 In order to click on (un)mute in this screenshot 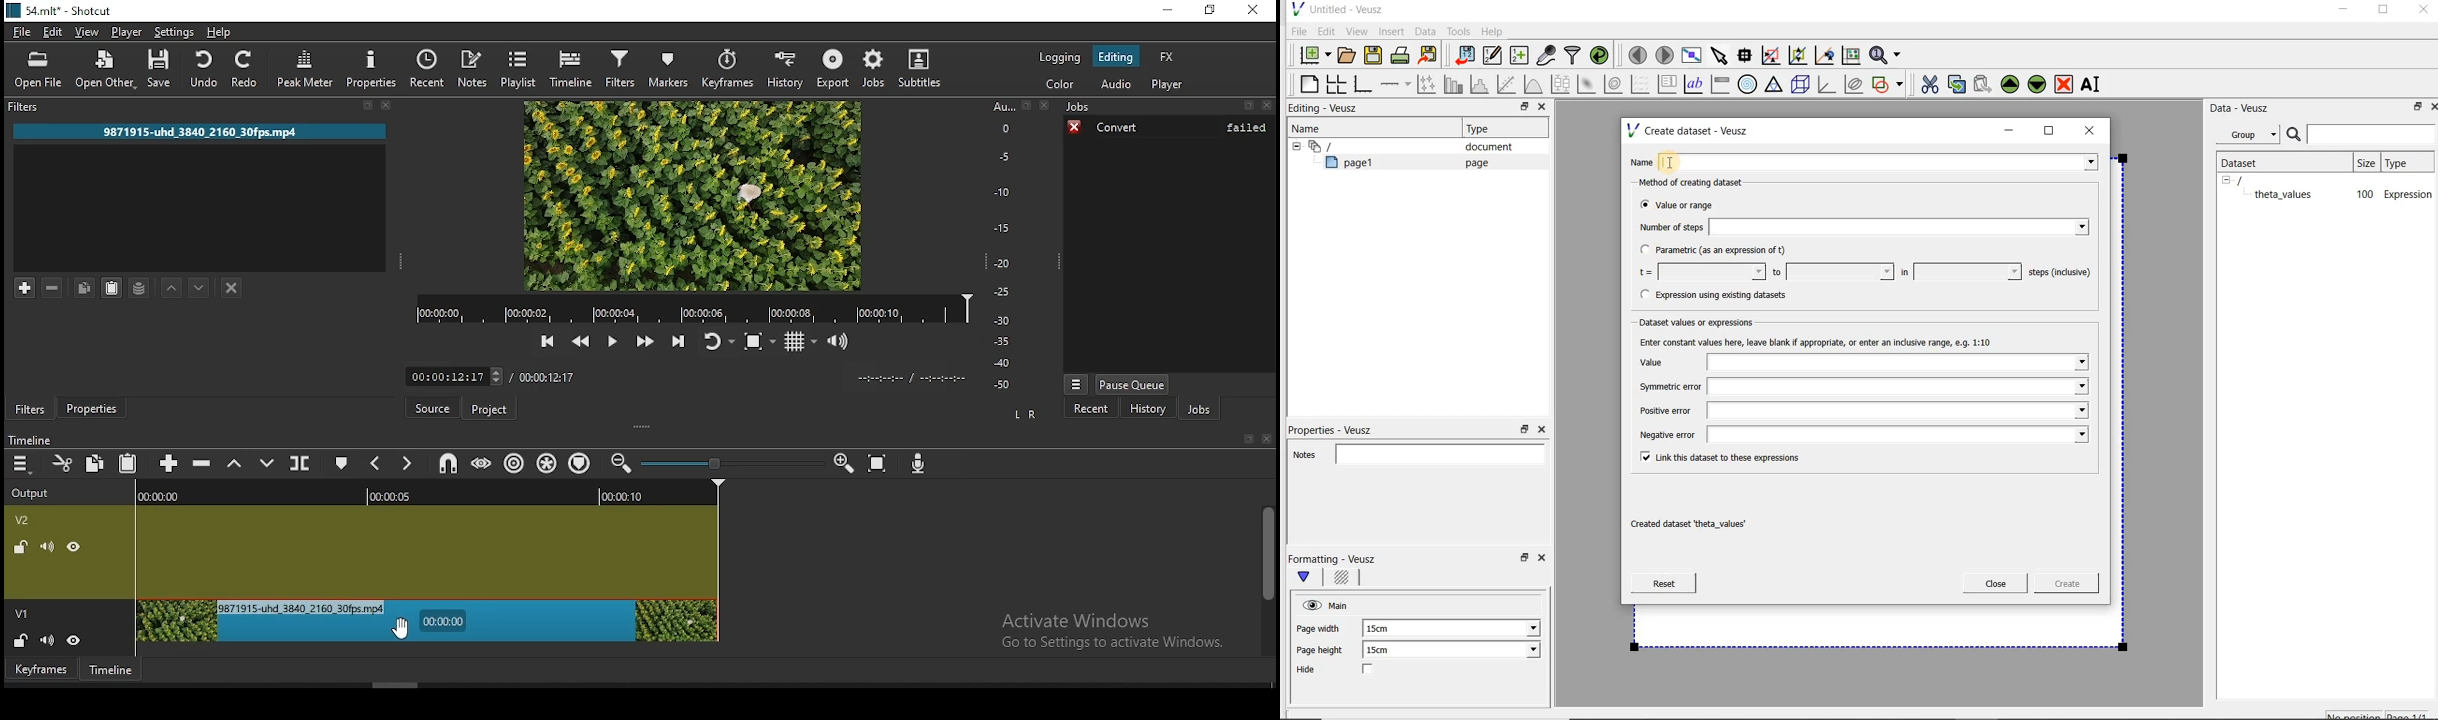, I will do `click(47, 548)`.